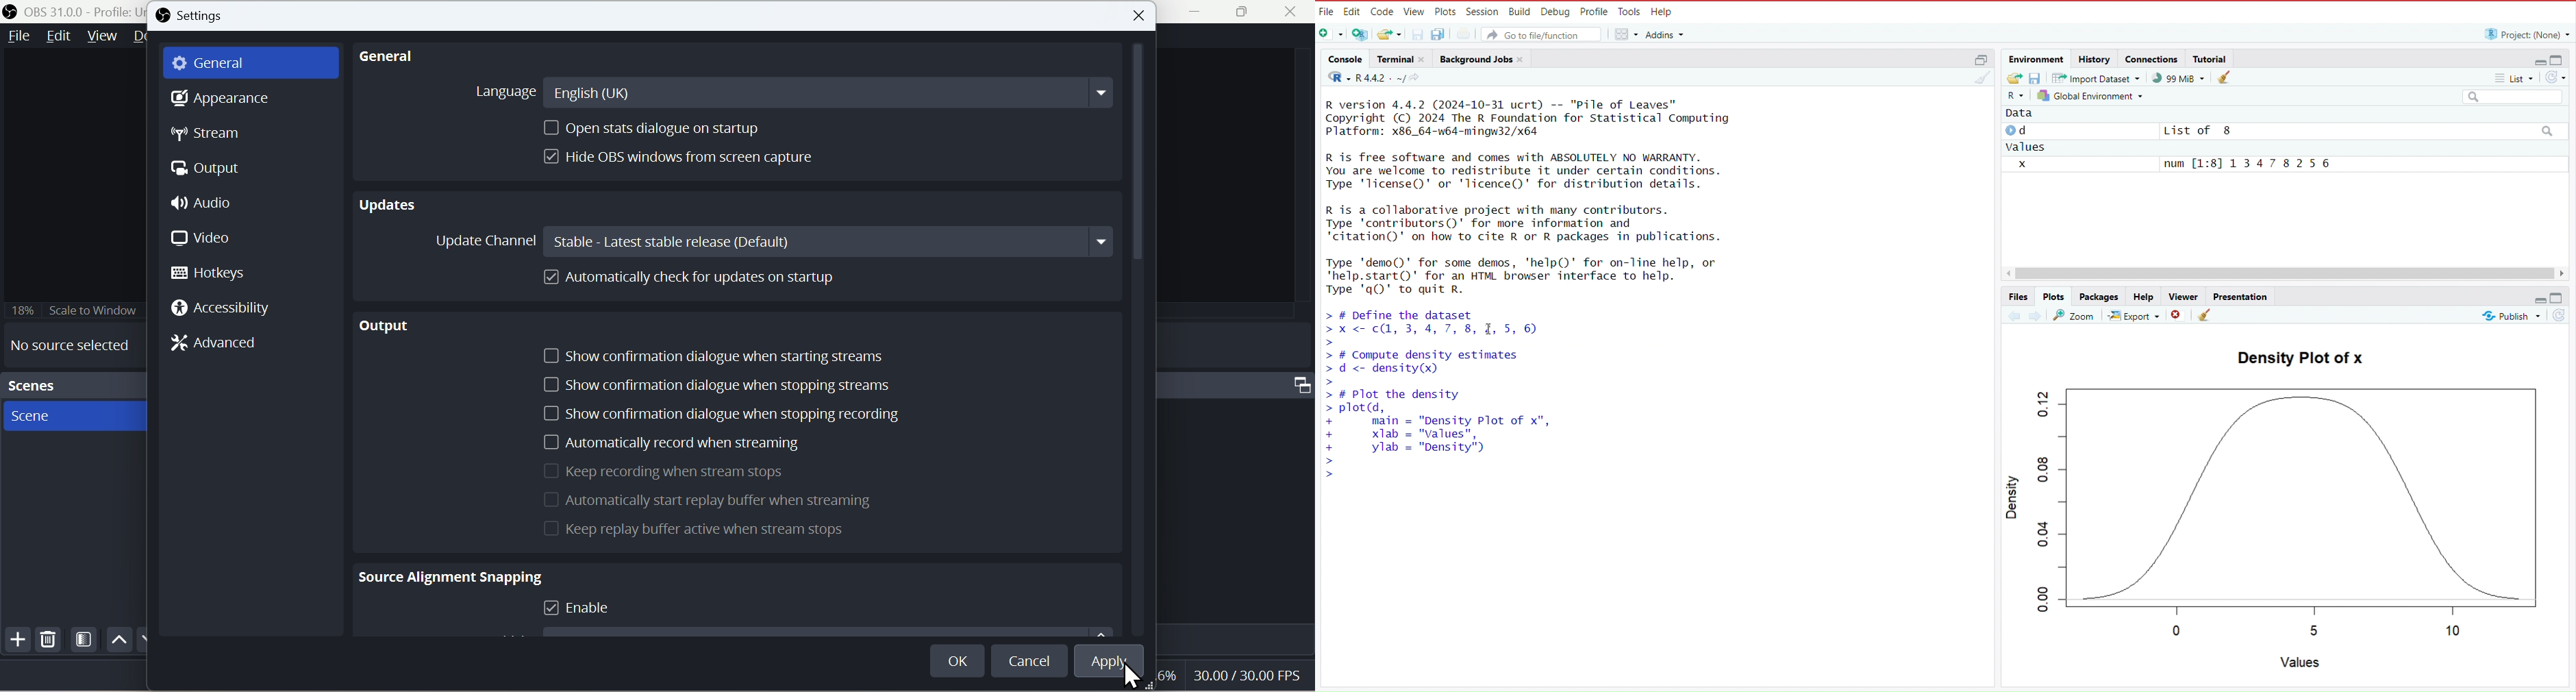  What do you see at coordinates (1554, 10) in the screenshot?
I see `debug` at bounding box center [1554, 10].